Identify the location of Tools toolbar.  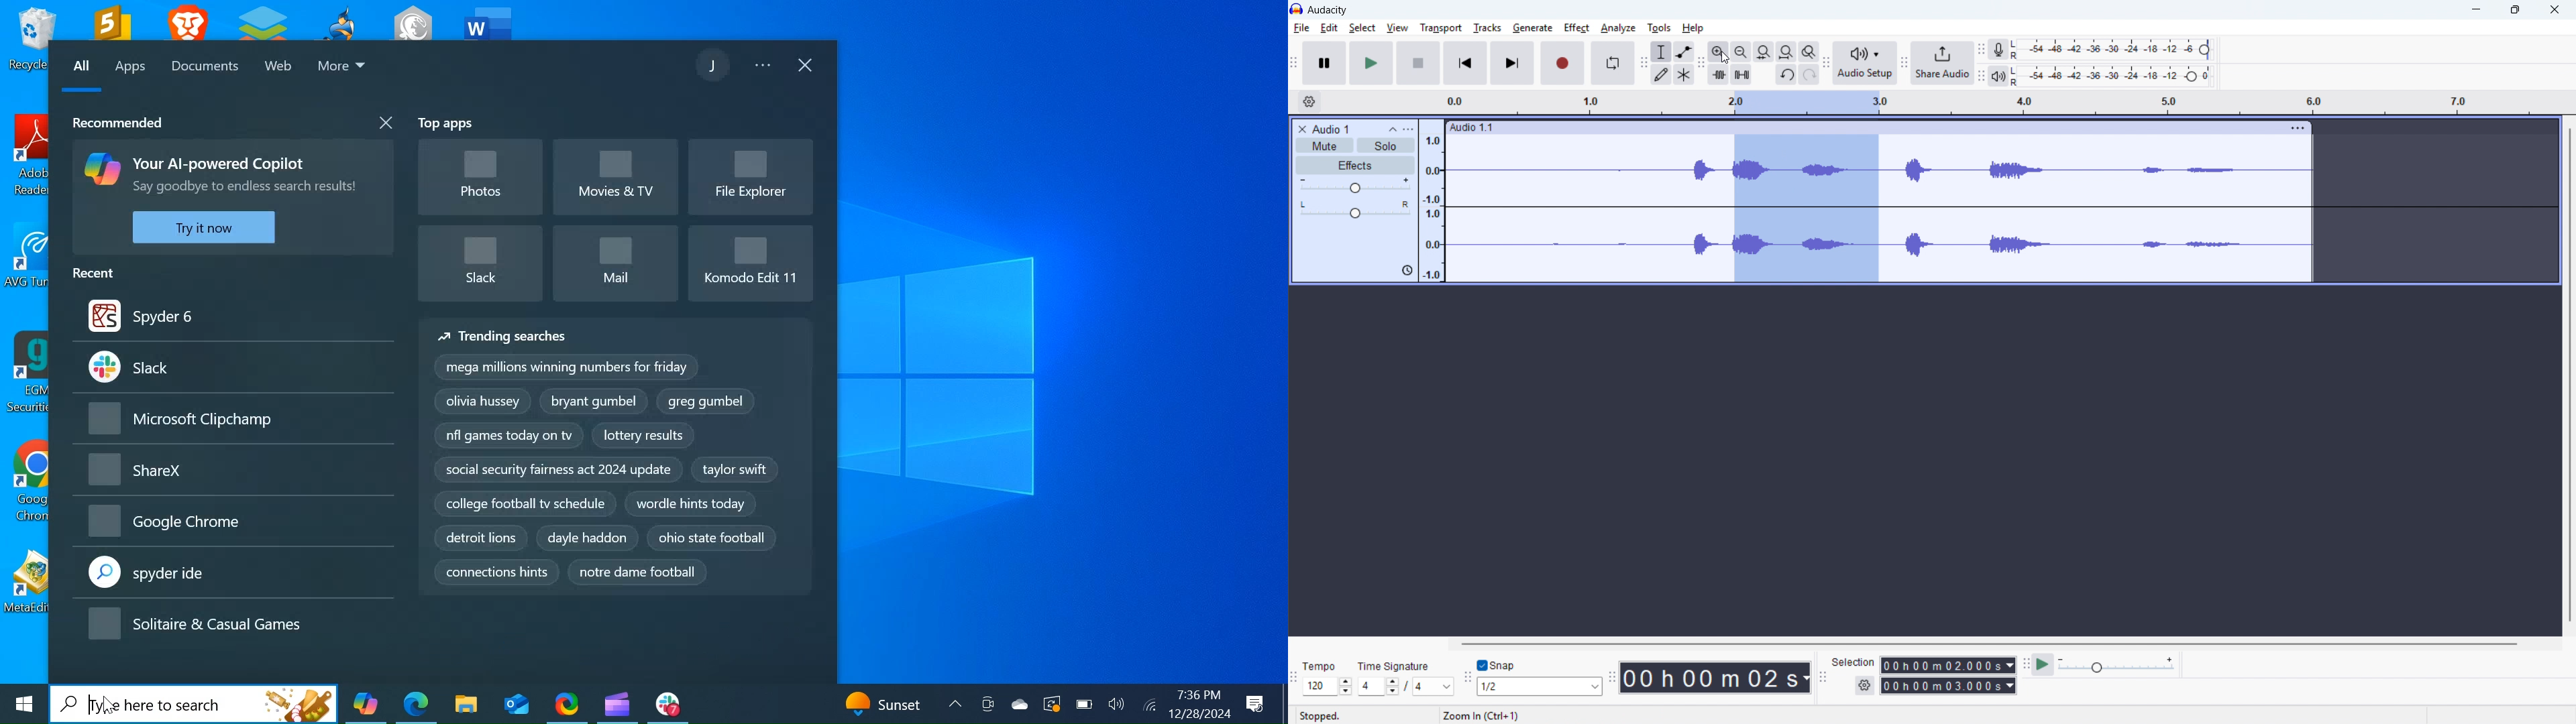
(1644, 64).